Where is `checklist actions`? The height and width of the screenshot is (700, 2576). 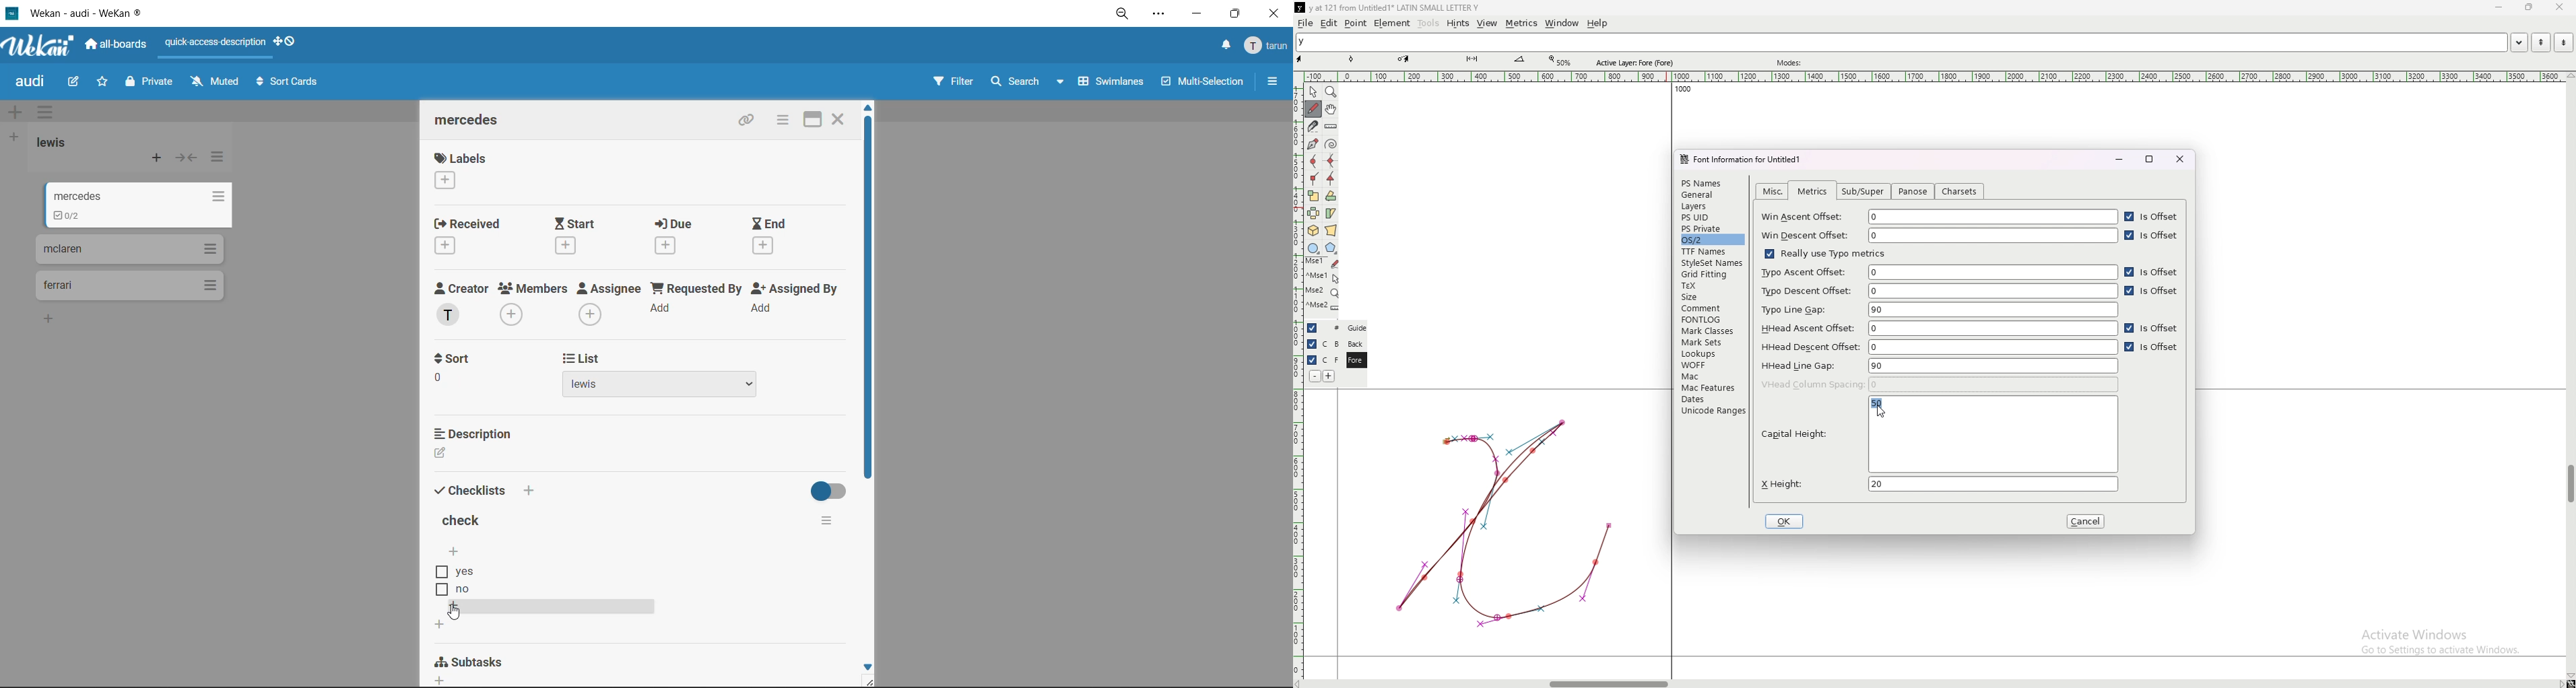
checklist actions is located at coordinates (836, 523).